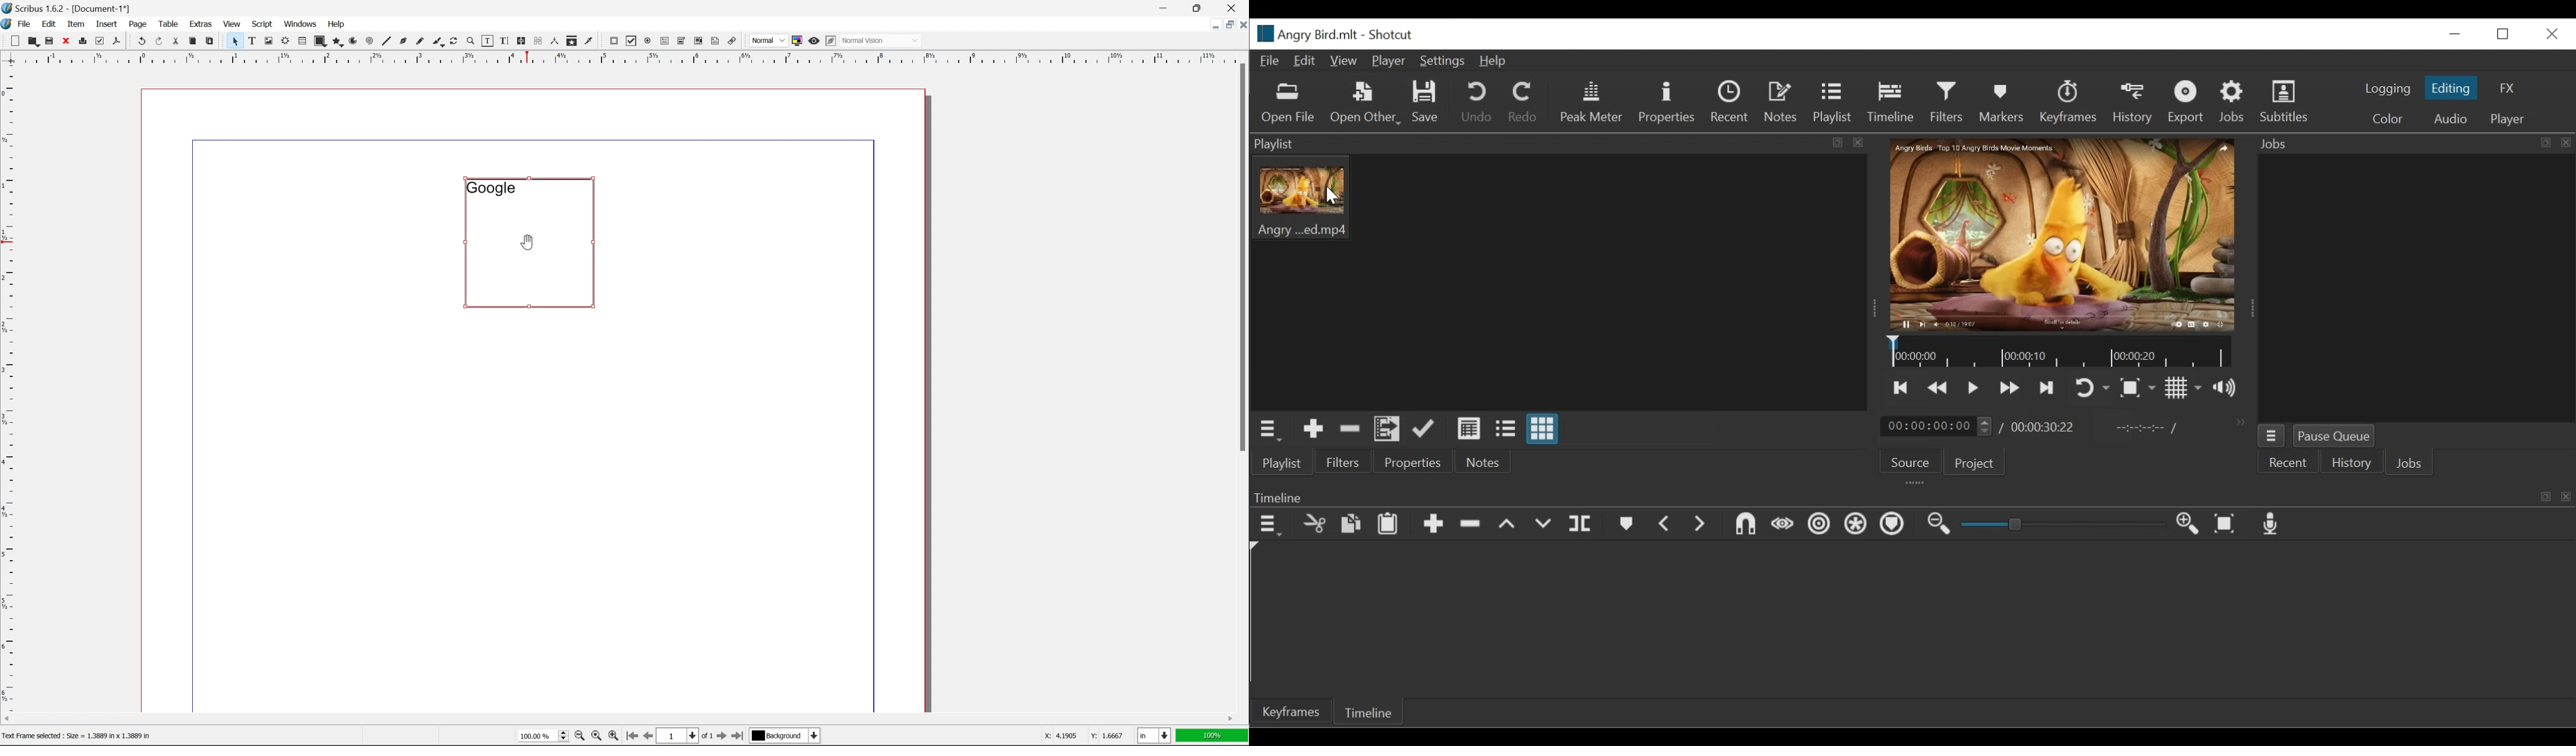 The height and width of the screenshot is (756, 2576). What do you see at coordinates (1351, 524) in the screenshot?
I see `Paste` at bounding box center [1351, 524].